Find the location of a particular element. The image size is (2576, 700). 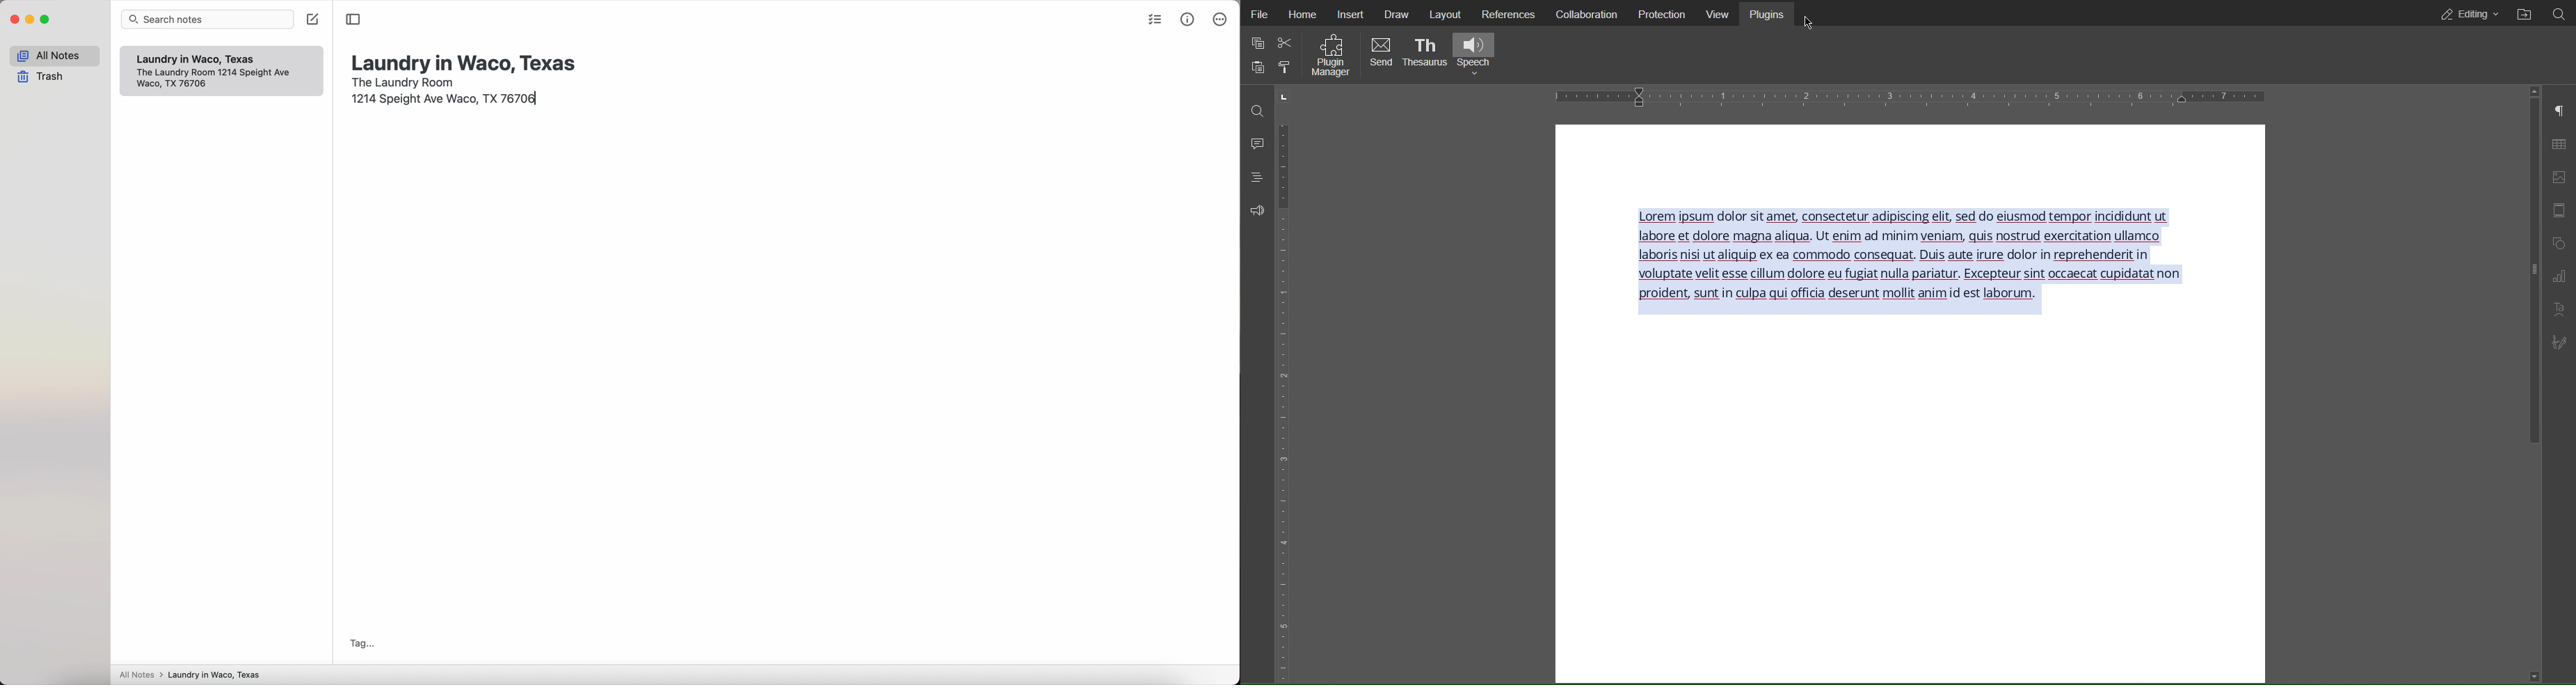

Thesaurus is located at coordinates (1424, 54).